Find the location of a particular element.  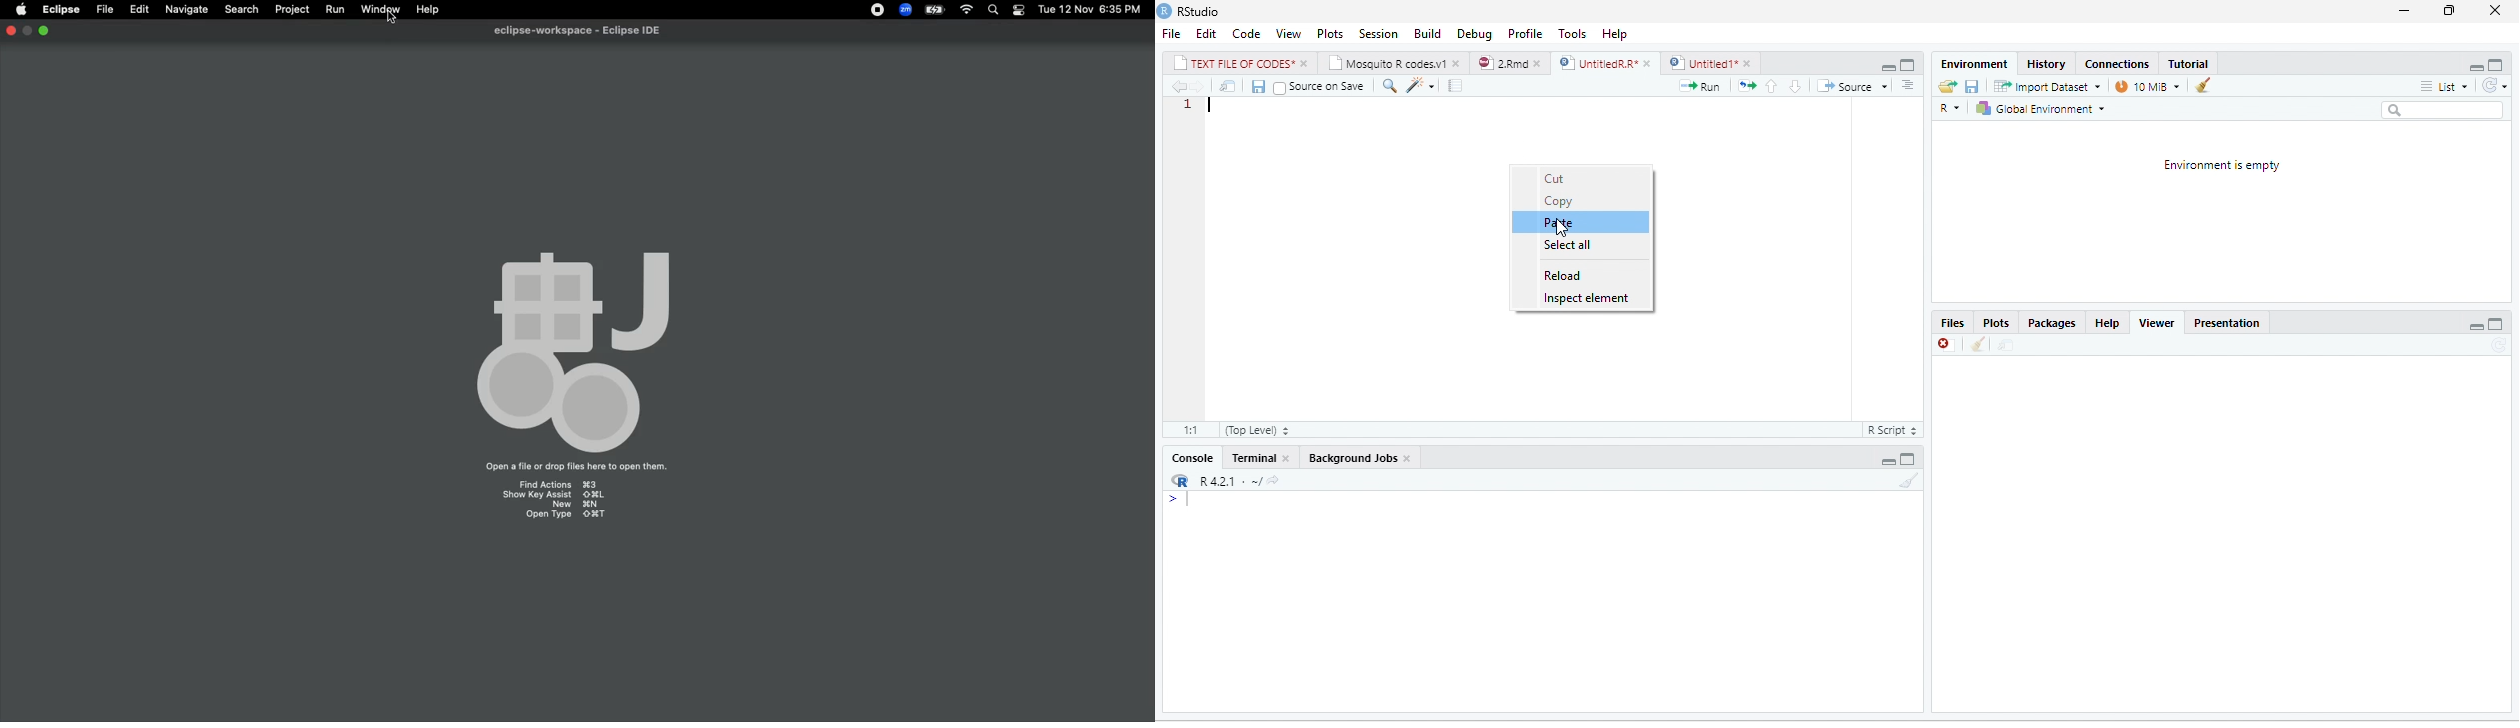

Tools is located at coordinates (1573, 32).